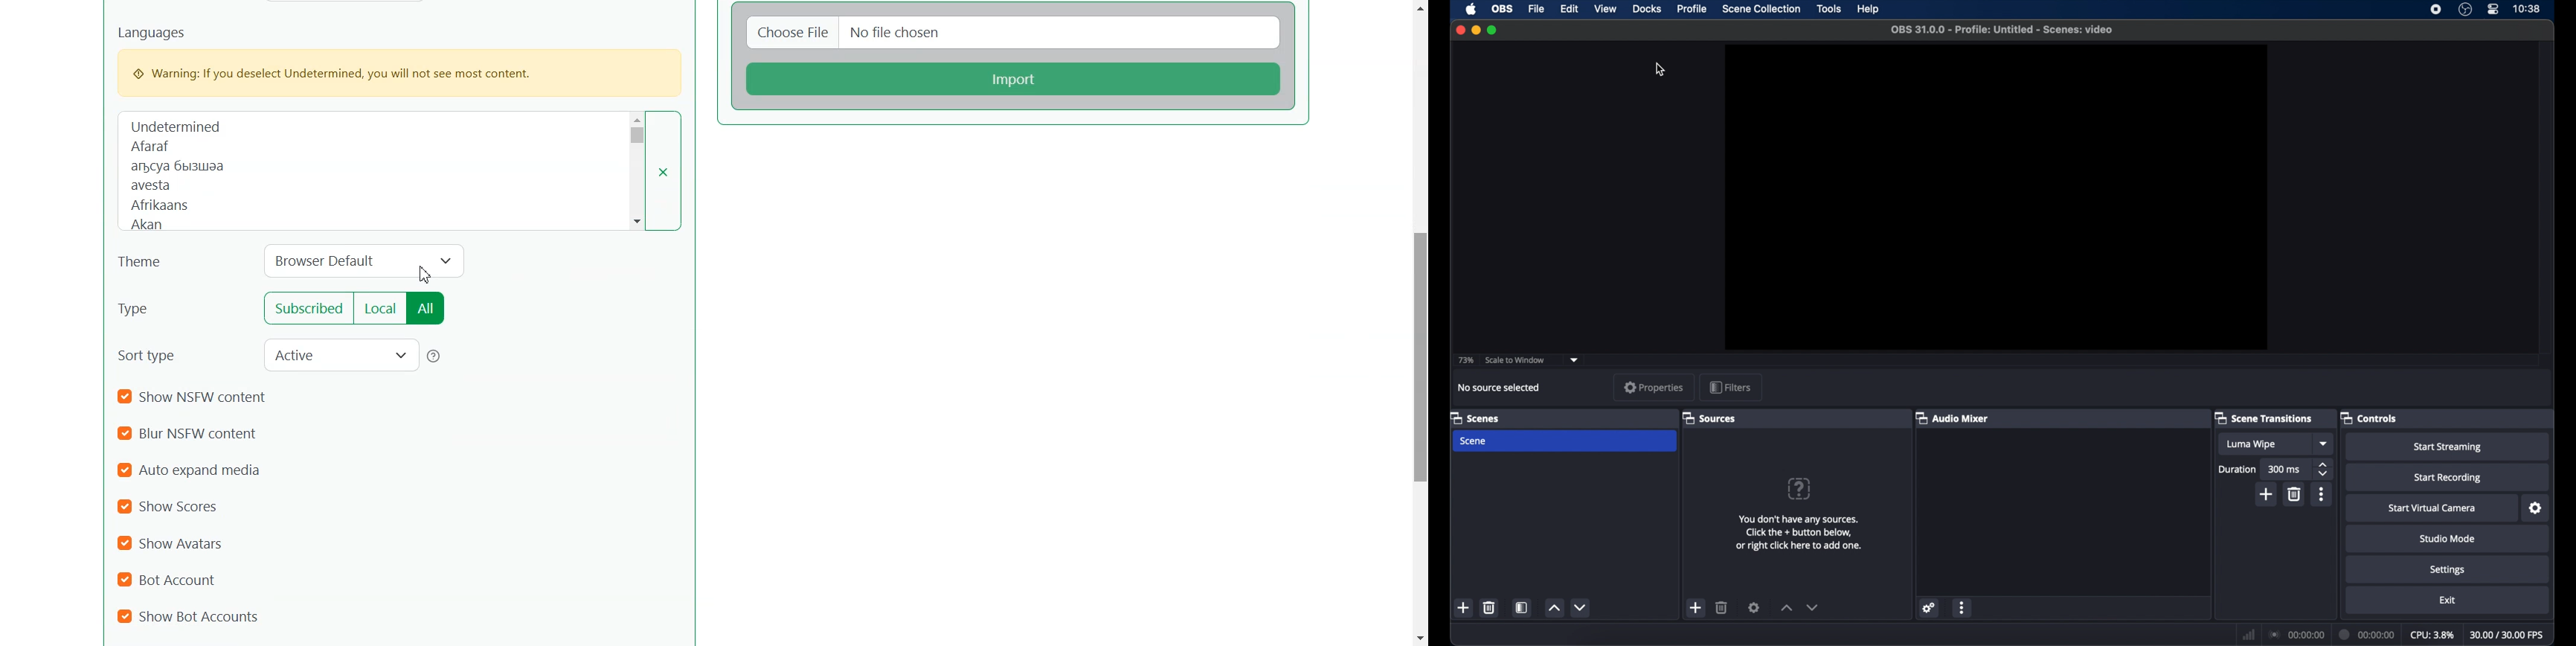 The height and width of the screenshot is (672, 2576). I want to click on sources, so click(1709, 419).